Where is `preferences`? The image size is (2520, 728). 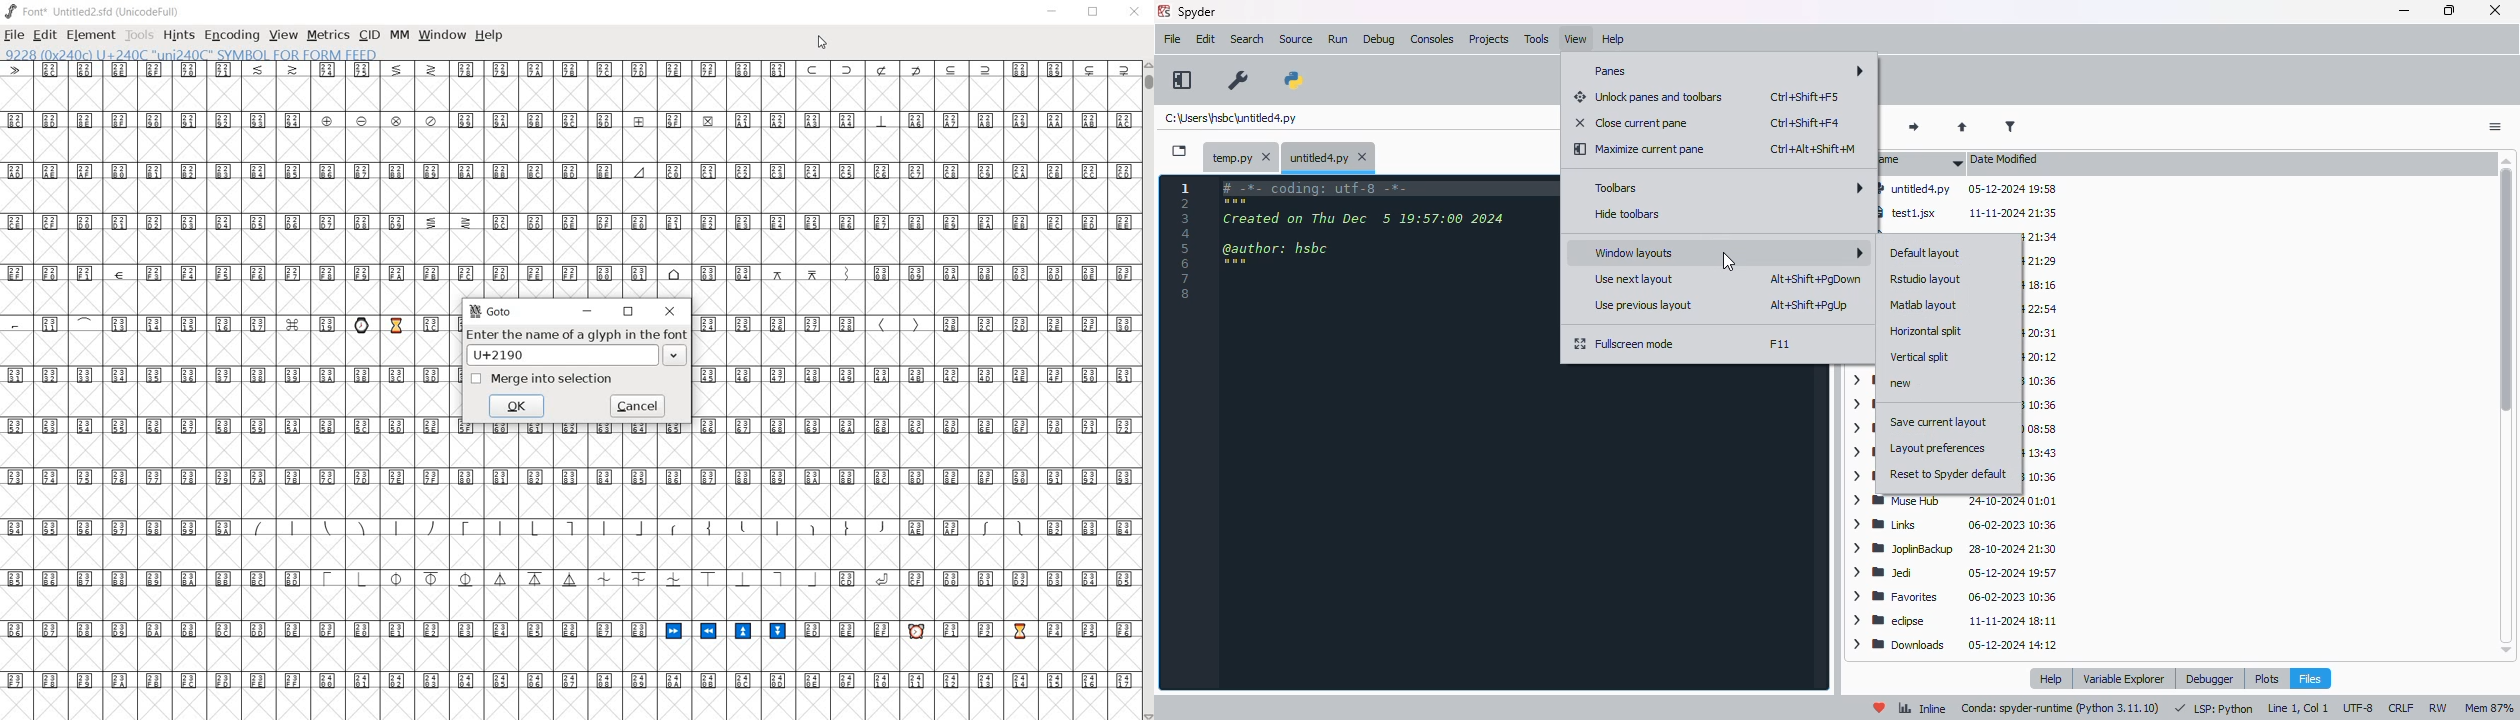 preferences is located at coordinates (1239, 81).